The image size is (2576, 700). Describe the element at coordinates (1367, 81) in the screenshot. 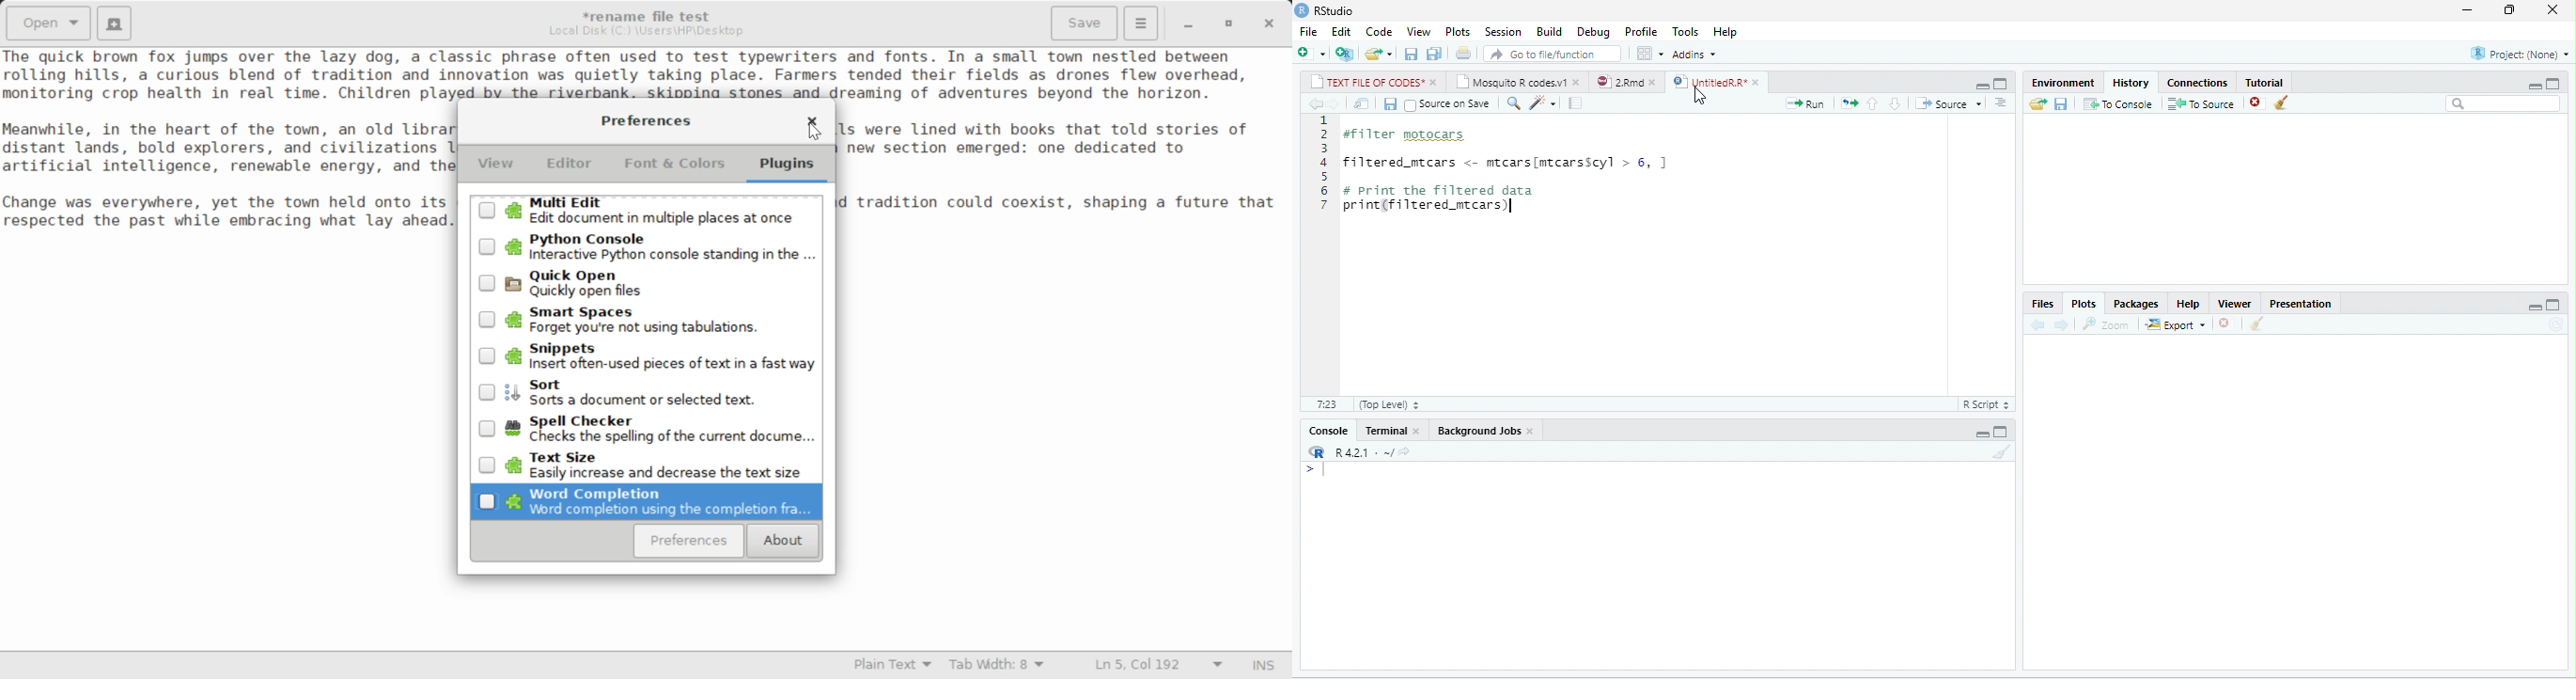

I see `TEXT FILE OF CODES` at that location.